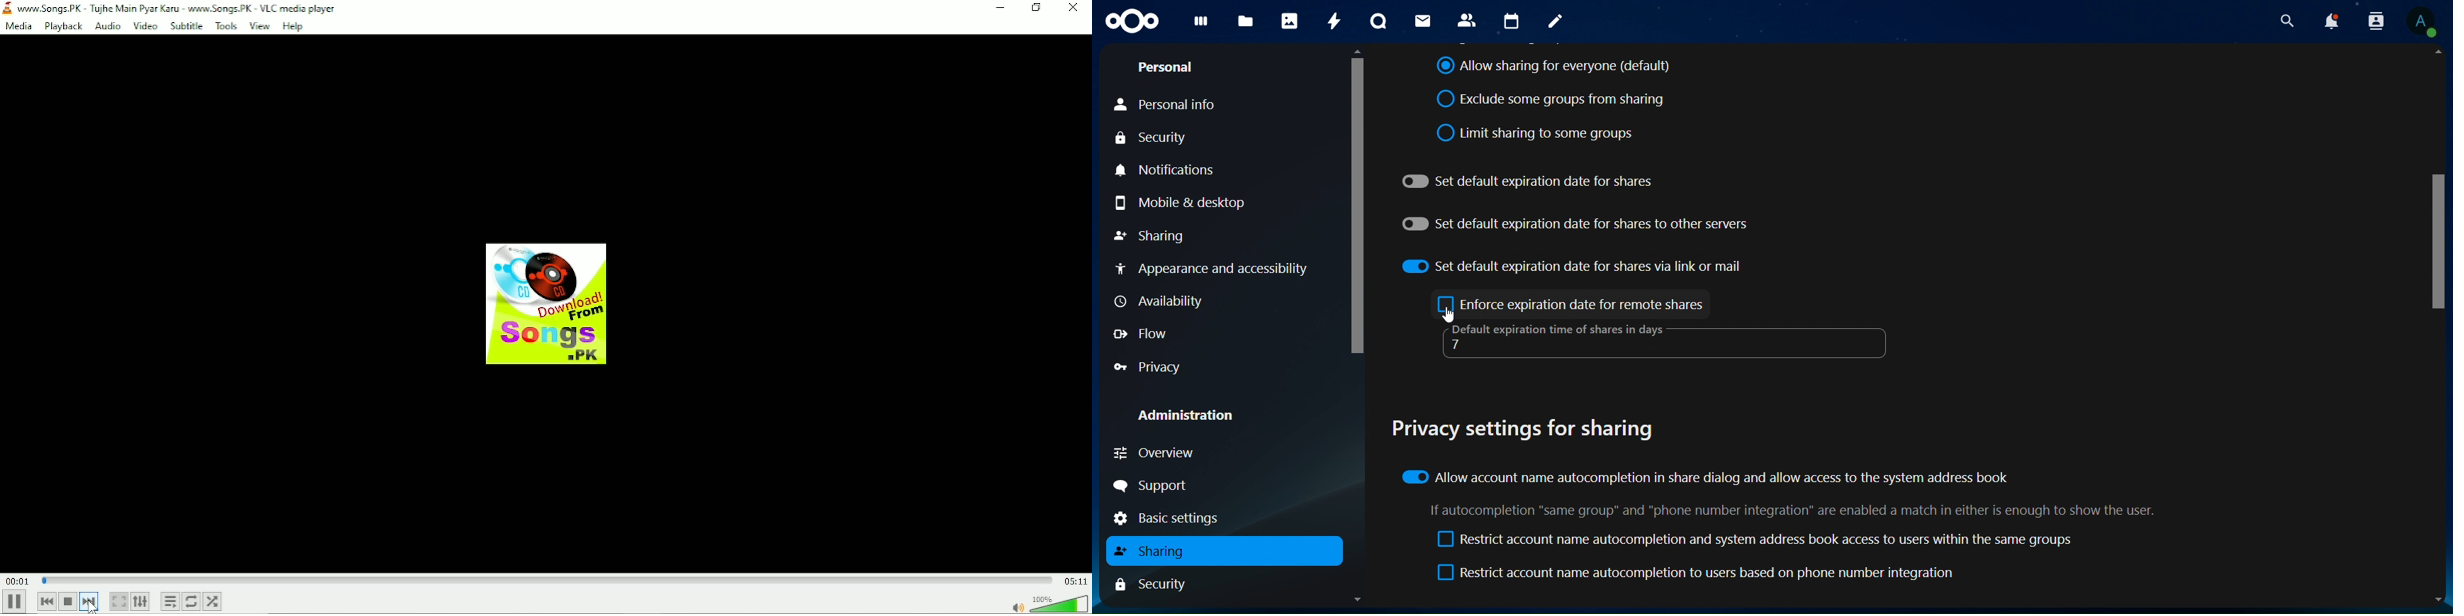 This screenshot has width=2464, height=616. Describe the element at coordinates (1466, 20) in the screenshot. I see `contacts` at that location.